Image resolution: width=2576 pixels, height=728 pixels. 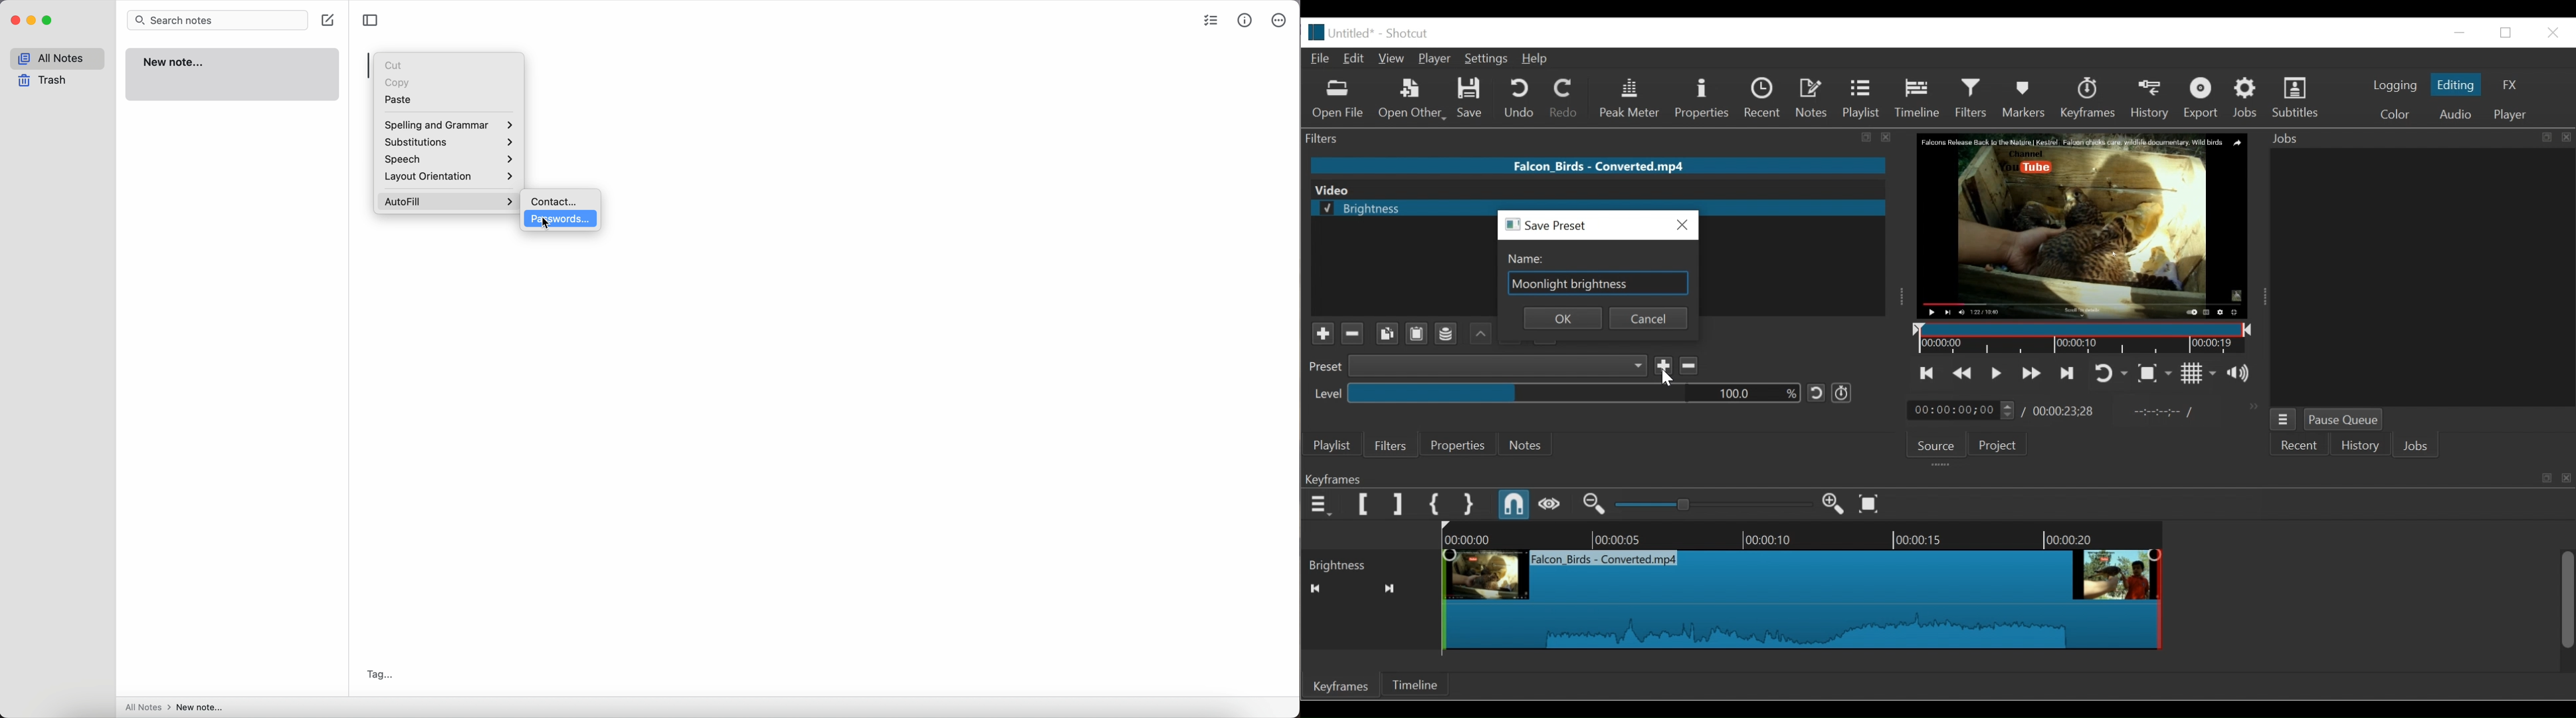 What do you see at coordinates (1813, 98) in the screenshot?
I see `Notes` at bounding box center [1813, 98].